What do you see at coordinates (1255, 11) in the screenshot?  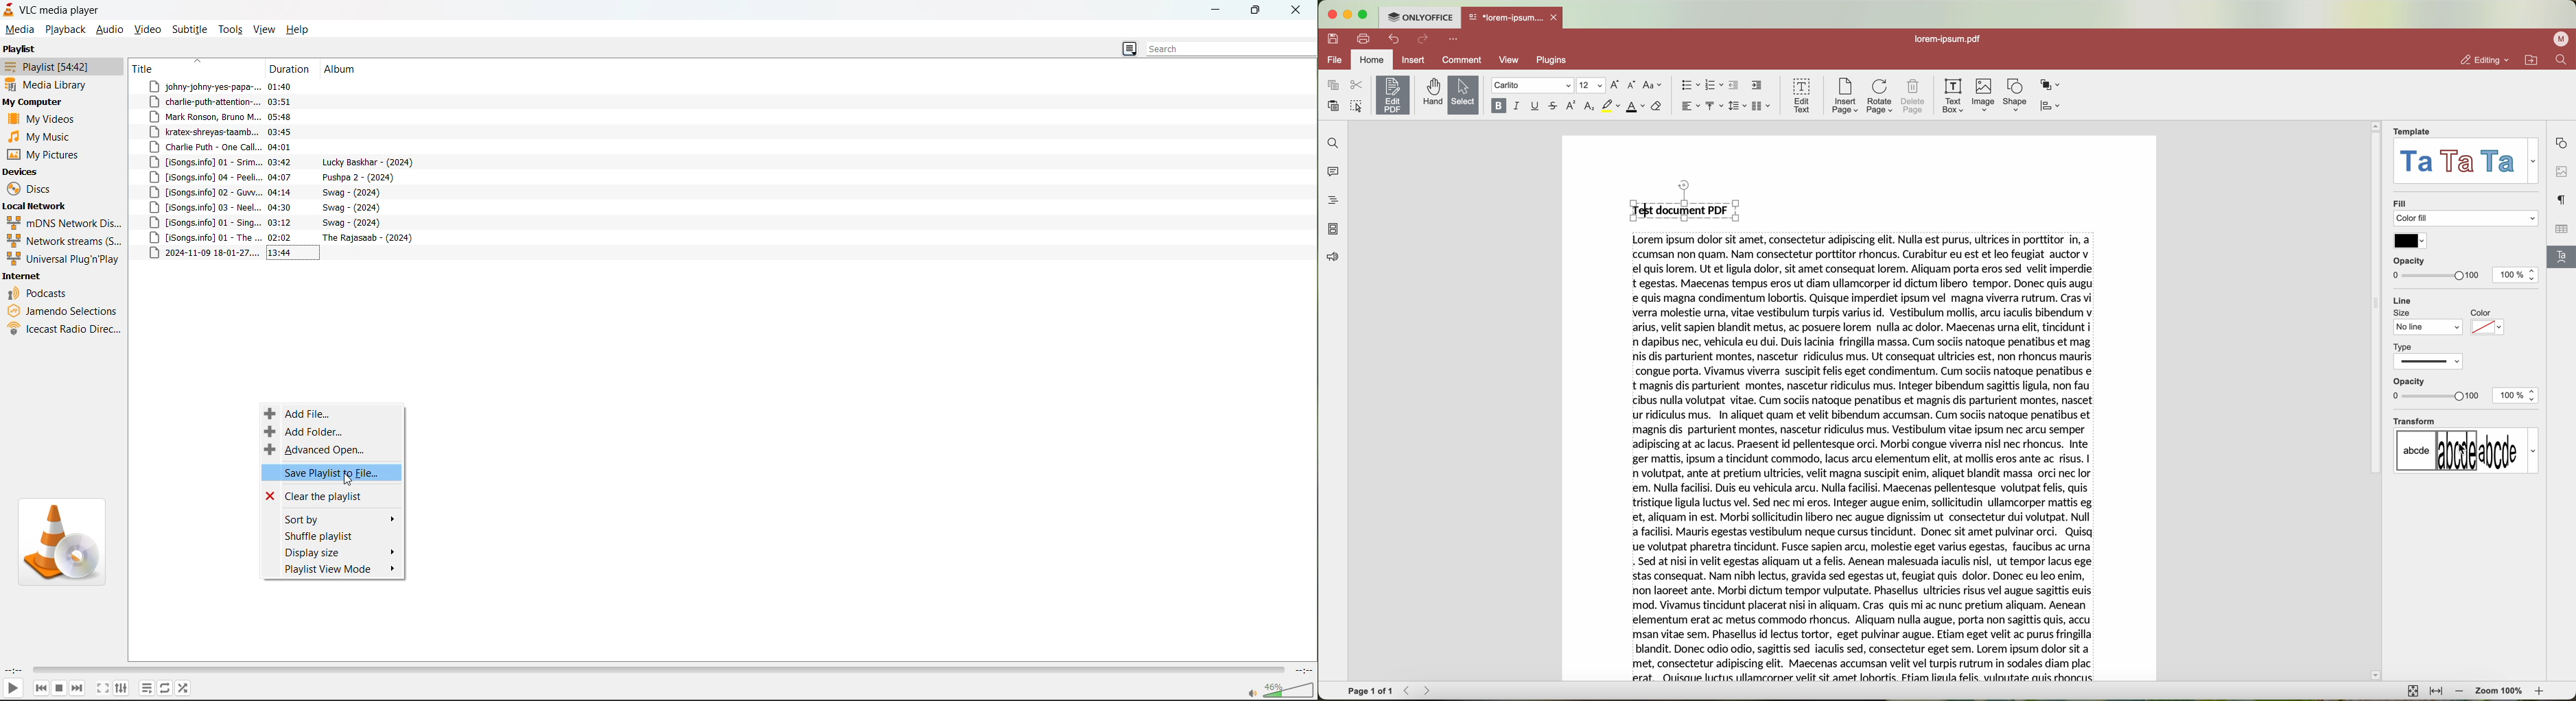 I see `maximize` at bounding box center [1255, 11].